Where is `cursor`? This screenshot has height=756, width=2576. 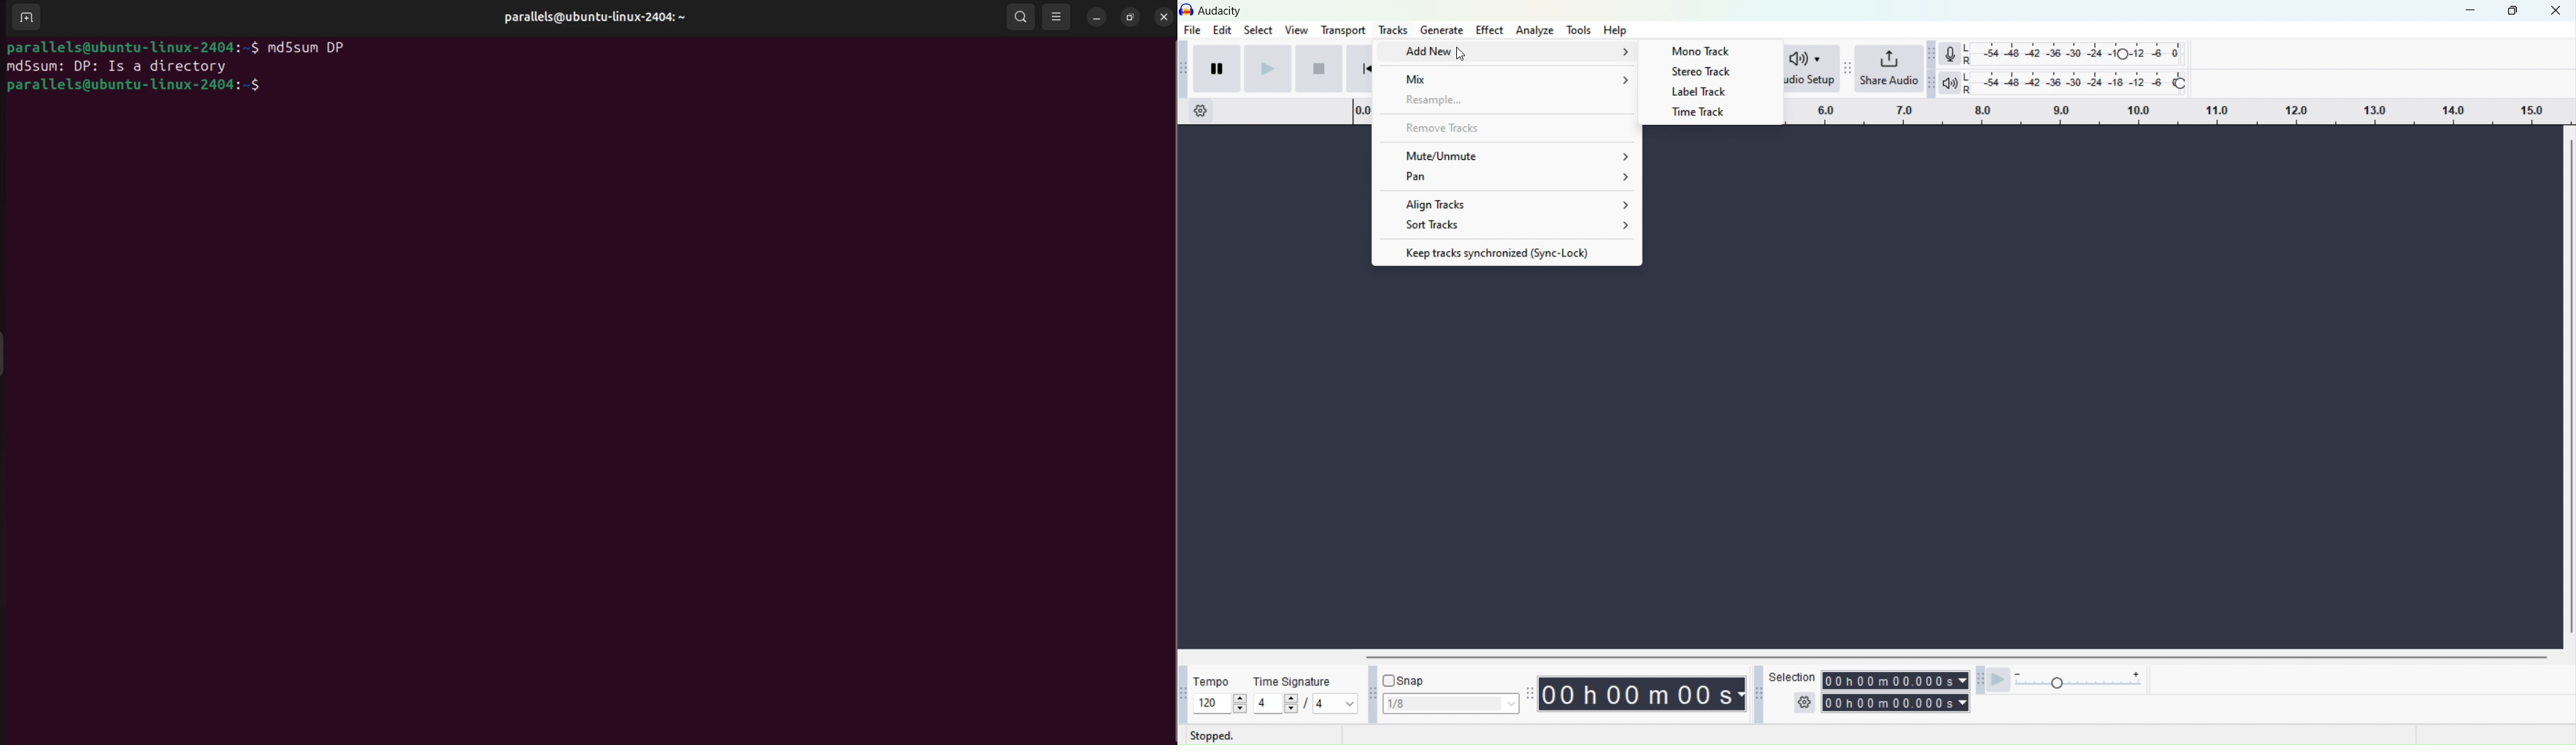
cursor is located at coordinates (1460, 58).